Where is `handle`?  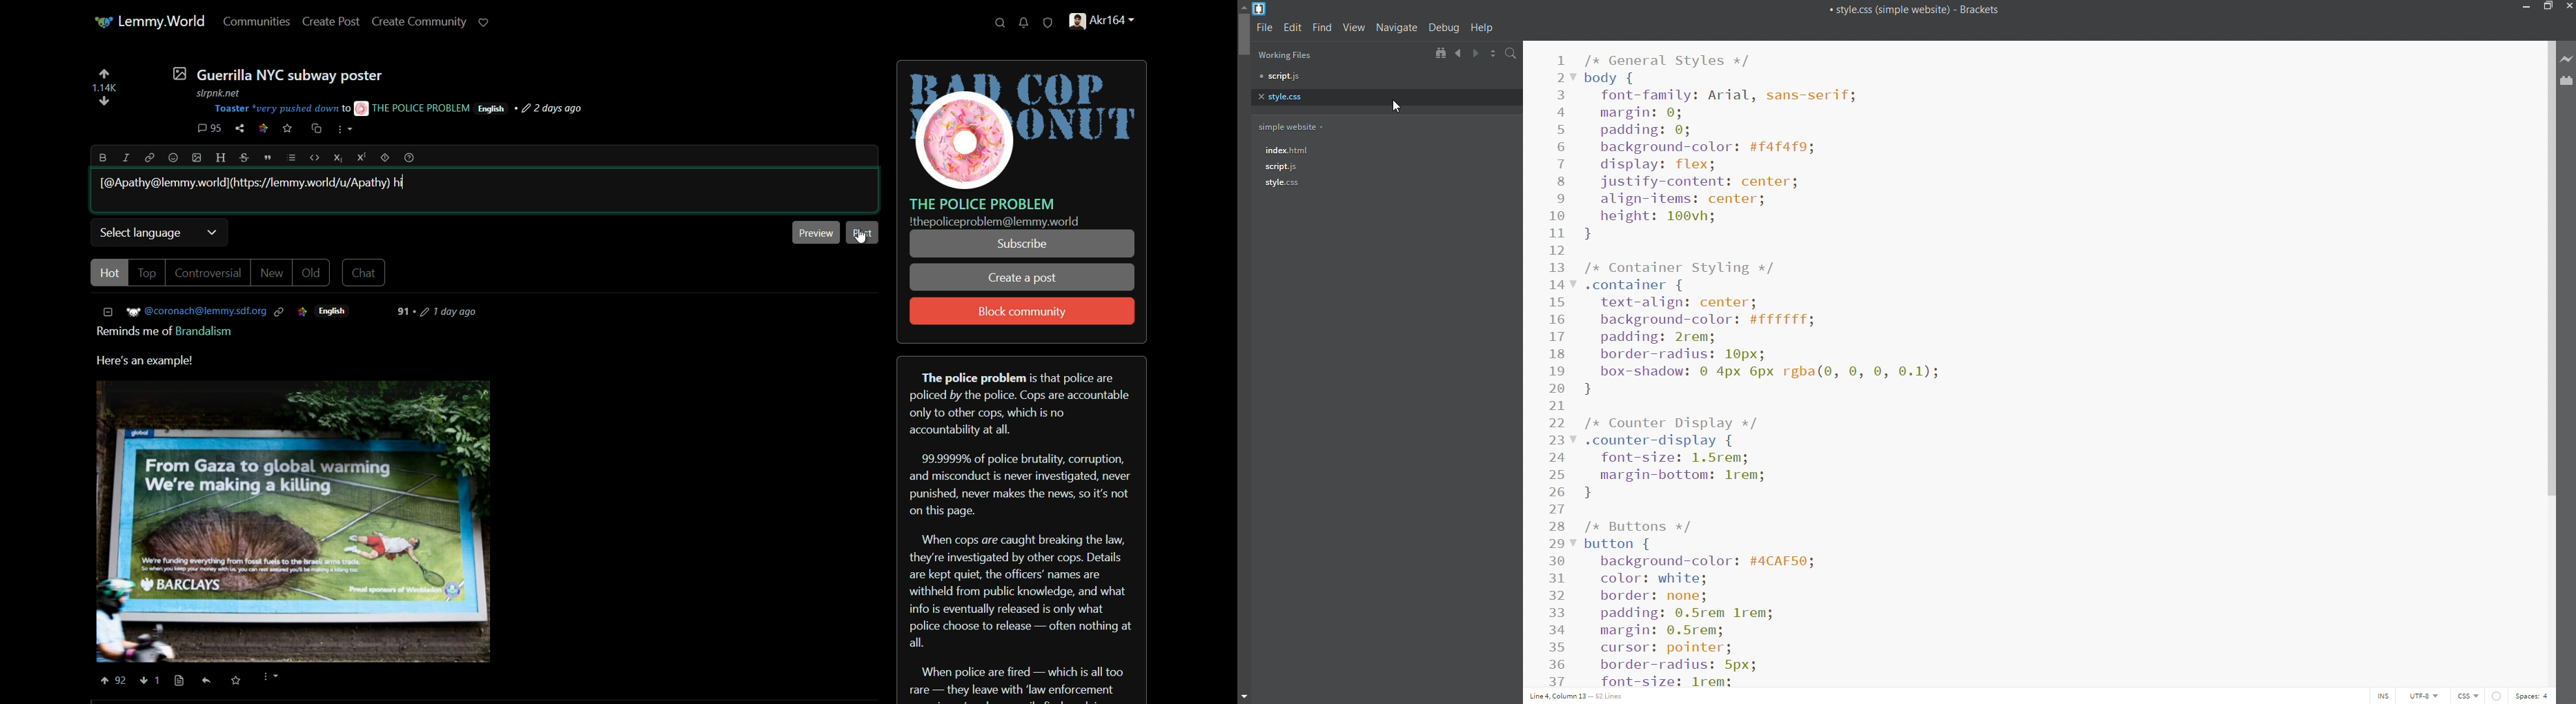
handle is located at coordinates (1109, 23).